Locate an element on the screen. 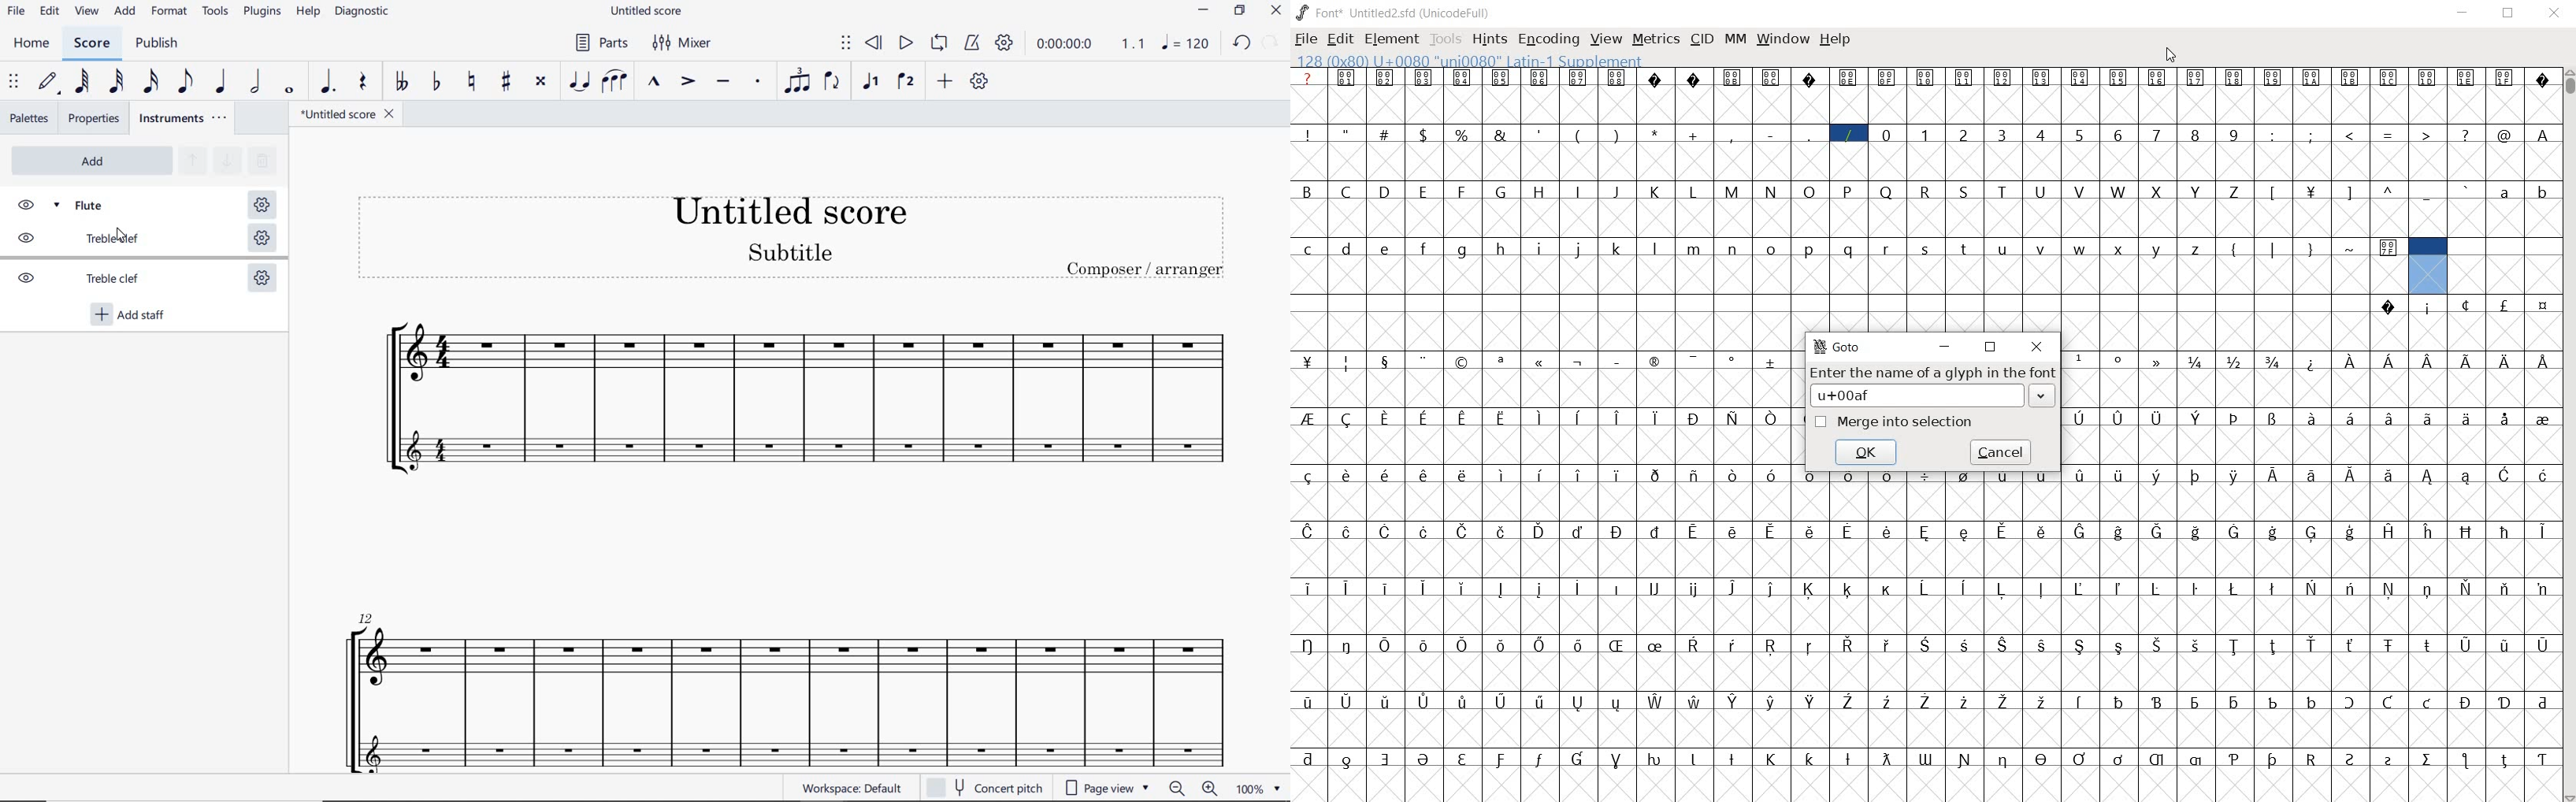  TOGGLE DOUBLE-SHARP is located at coordinates (542, 82).